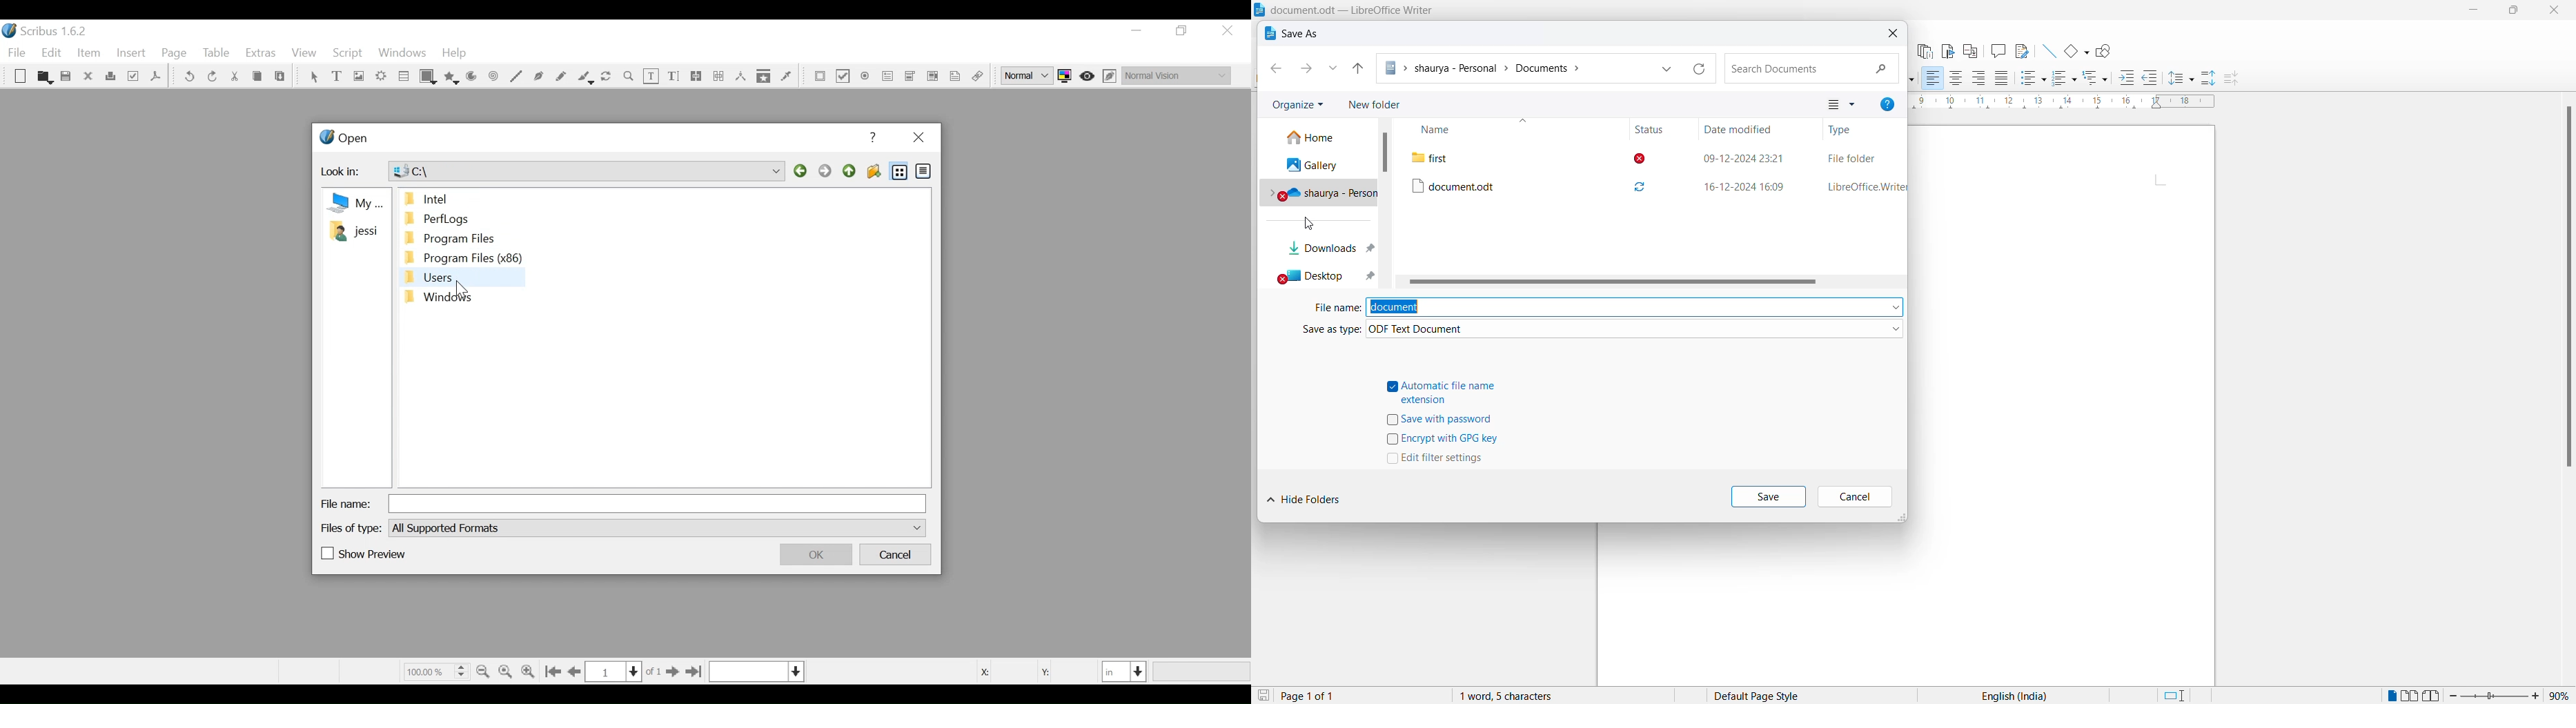 The image size is (2576, 728). Describe the element at coordinates (1380, 101) in the screenshot. I see `New folder` at that location.